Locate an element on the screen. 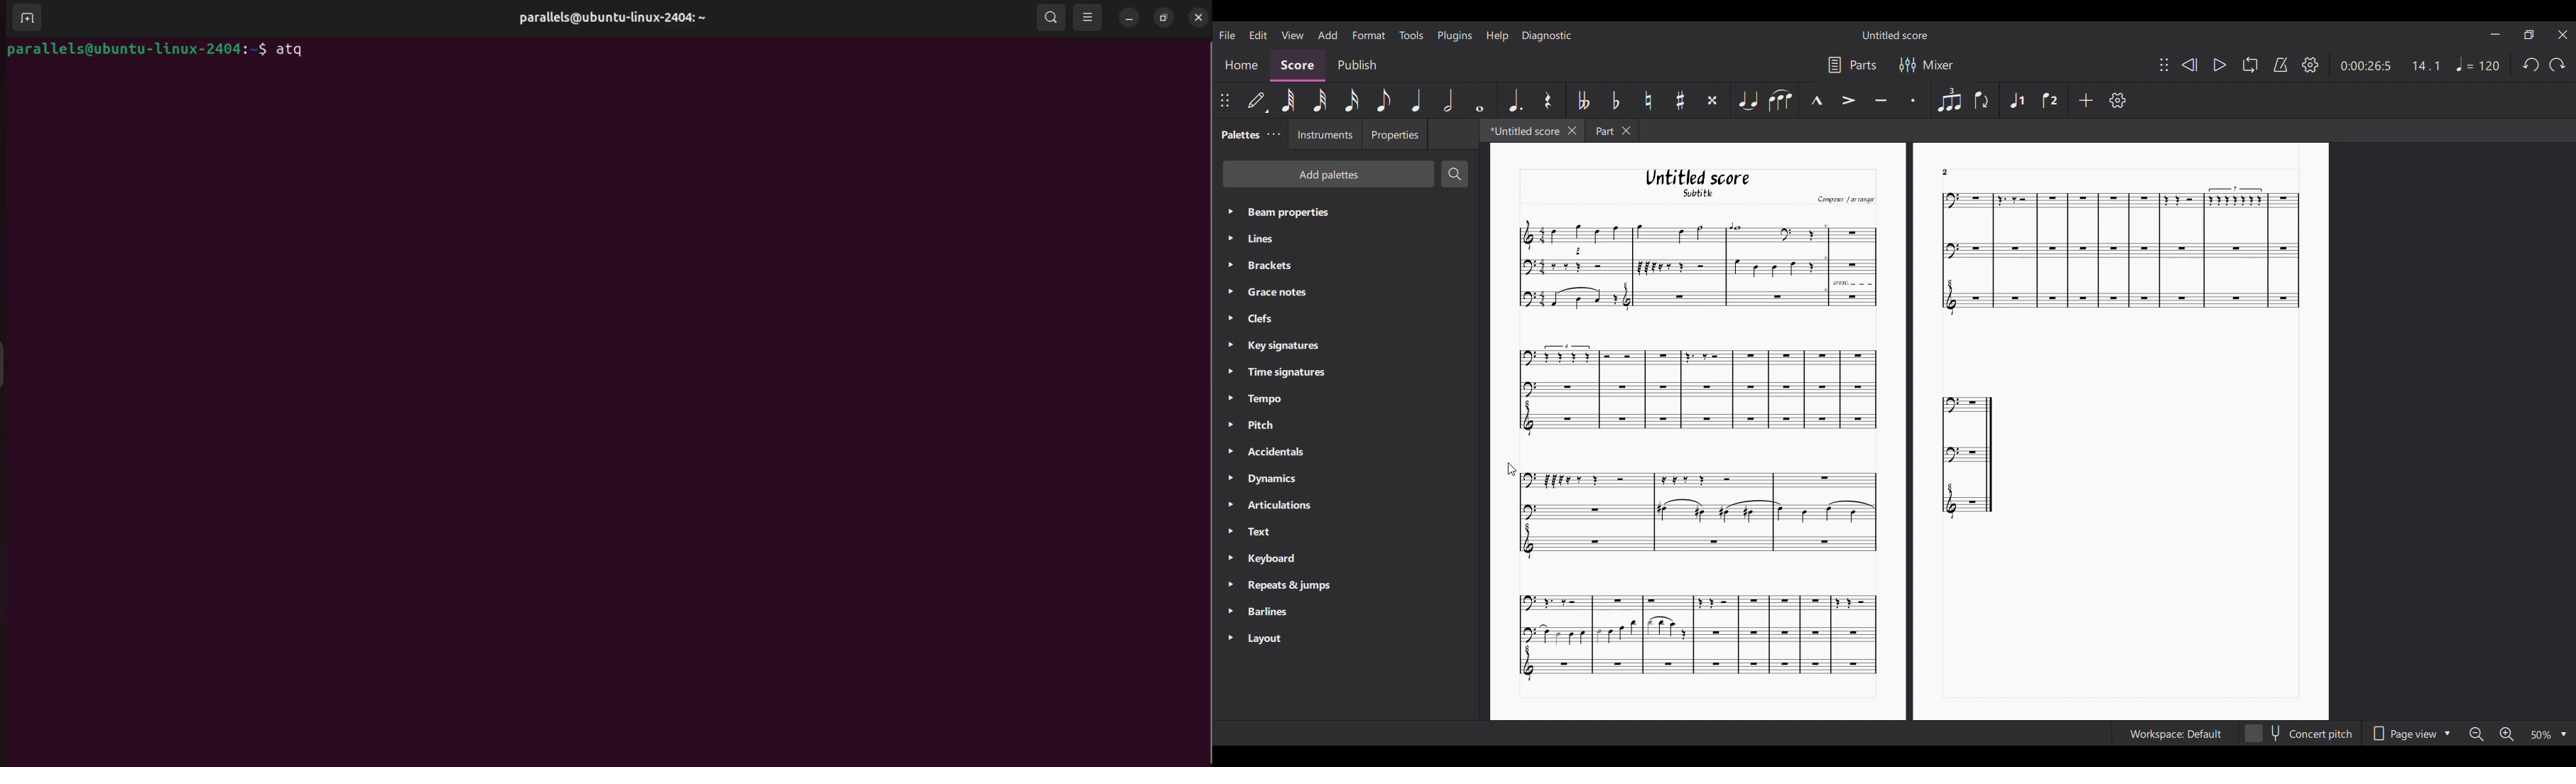 The image size is (2576, 784). search bar is located at coordinates (1051, 16).